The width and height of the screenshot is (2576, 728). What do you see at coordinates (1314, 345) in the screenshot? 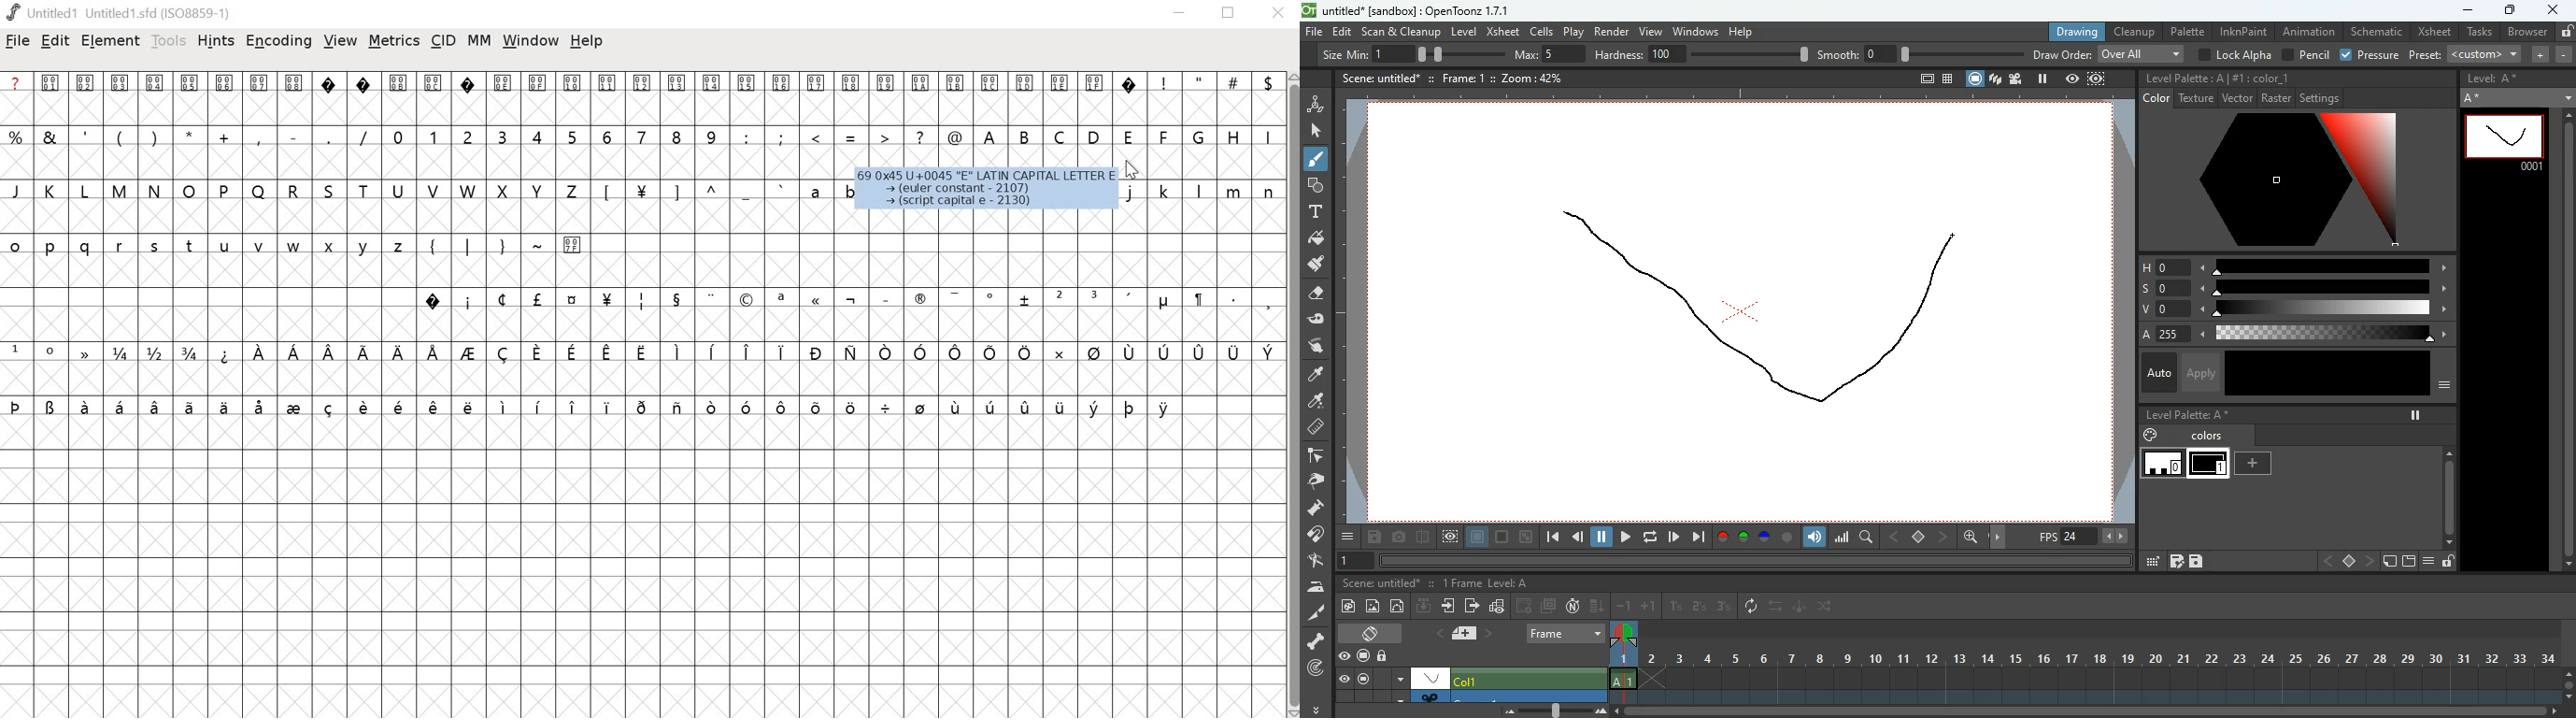
I see `swipe` at bounding box center [1314, 345].